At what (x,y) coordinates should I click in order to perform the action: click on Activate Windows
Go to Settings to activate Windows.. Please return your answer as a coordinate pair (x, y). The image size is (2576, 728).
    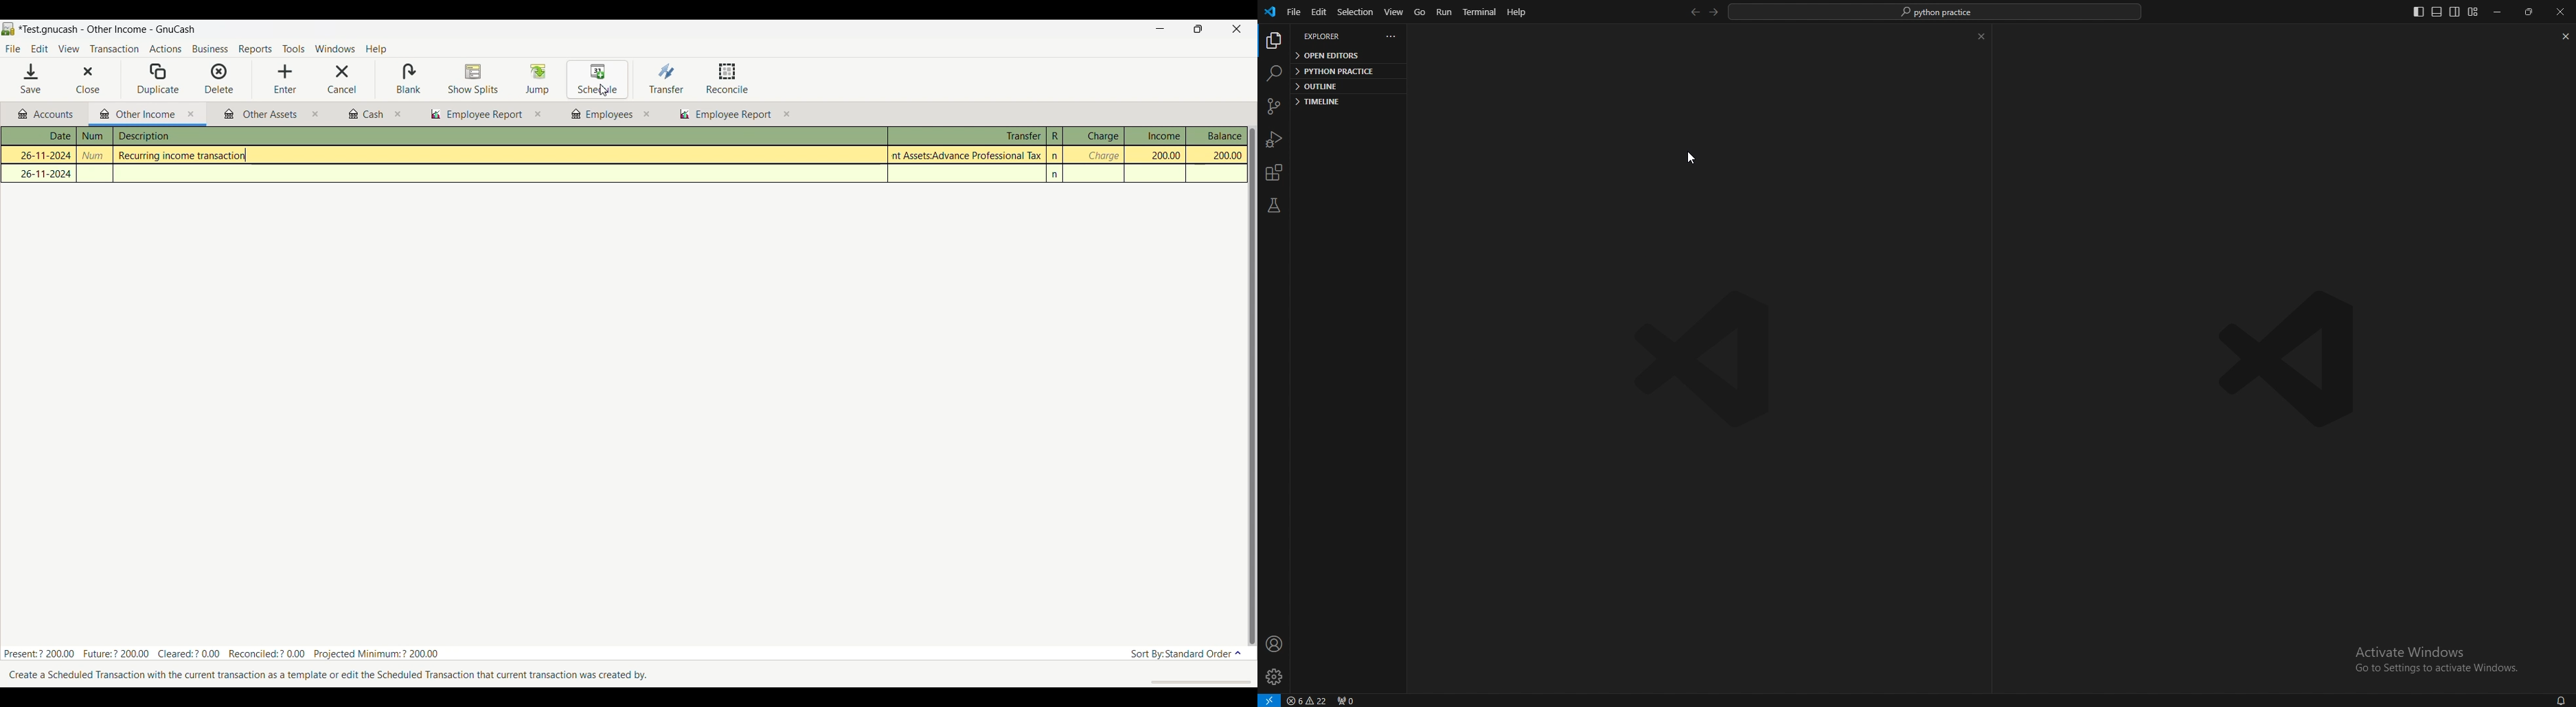
    Looking at the image, I should click on (2439, 660).